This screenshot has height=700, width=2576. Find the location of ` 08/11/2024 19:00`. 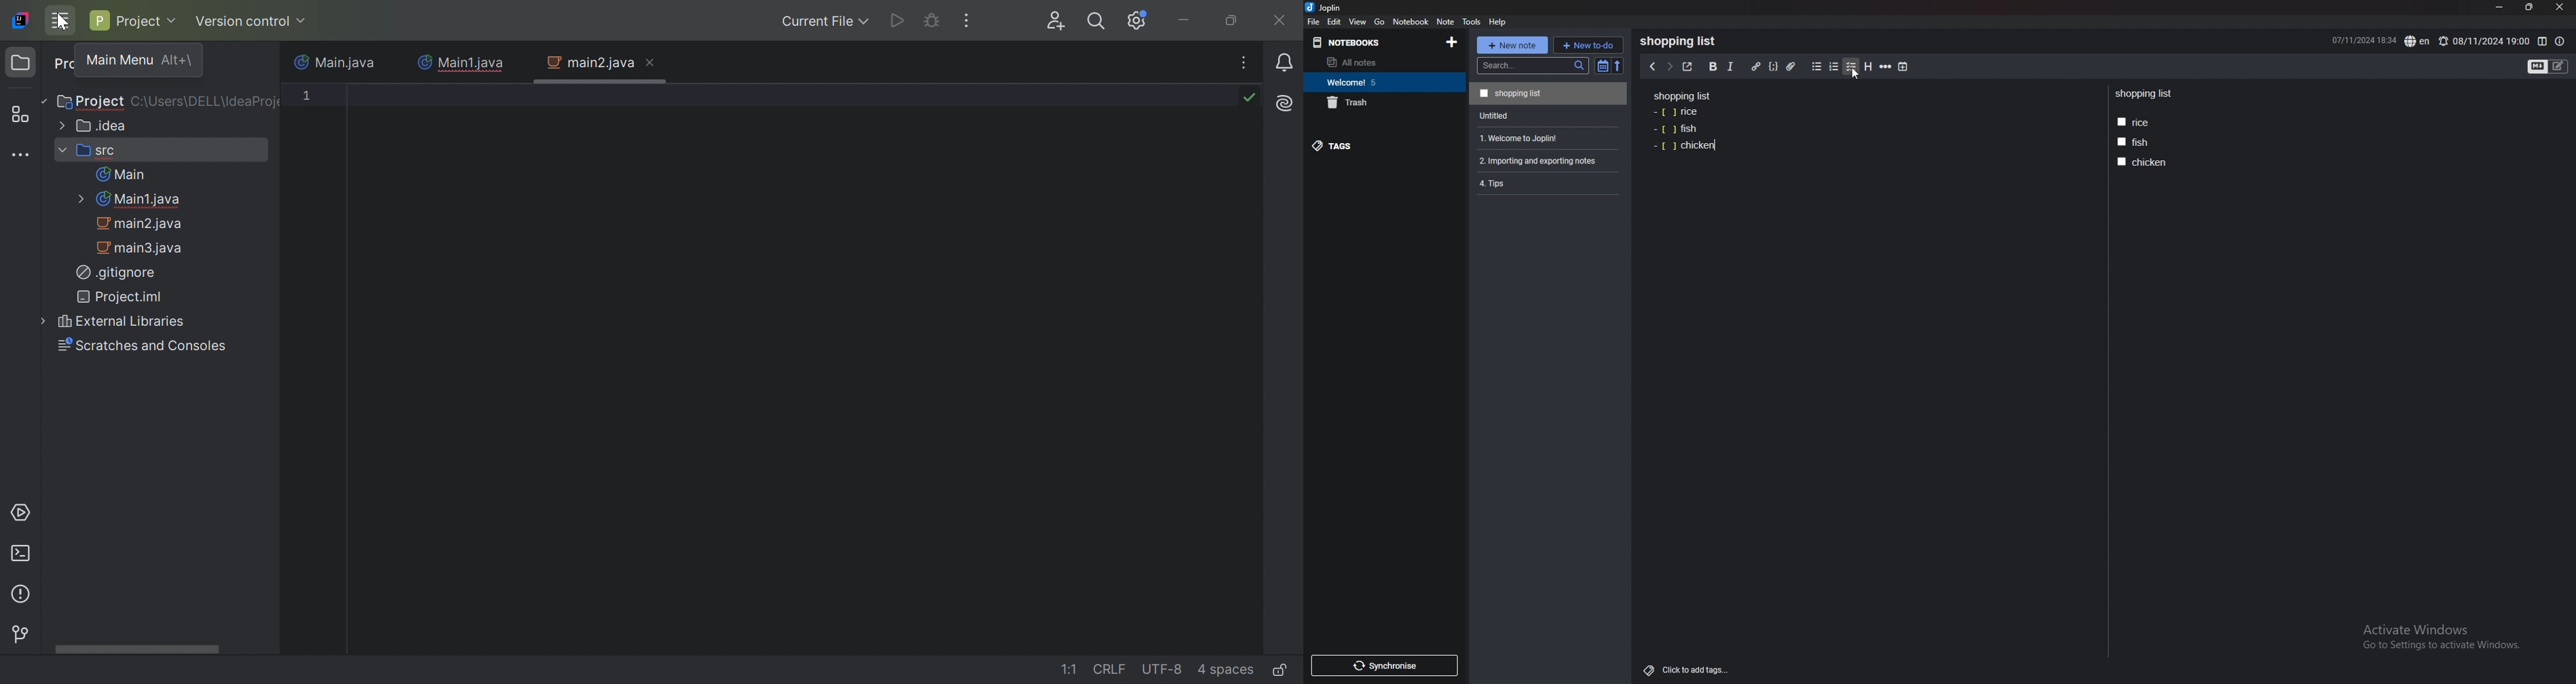

 08/11/2024 19:00 is located at coordinates (2483, 41).